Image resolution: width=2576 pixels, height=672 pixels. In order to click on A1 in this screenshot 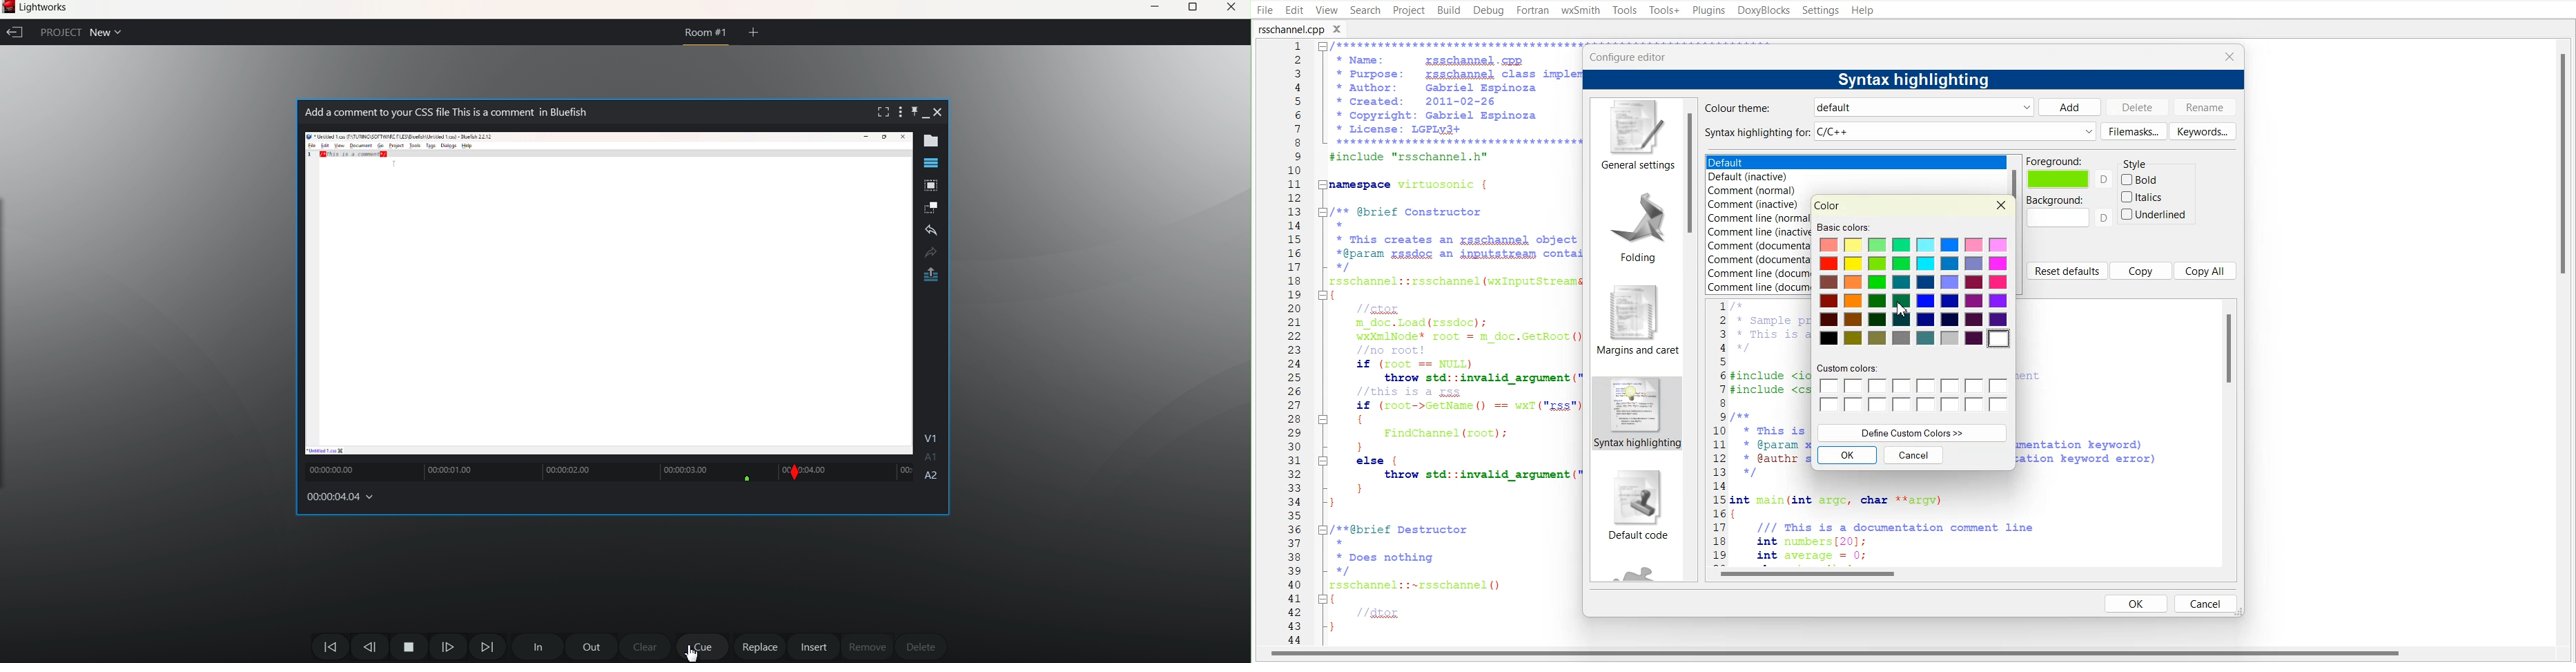, I will do `click(933, 458)`.